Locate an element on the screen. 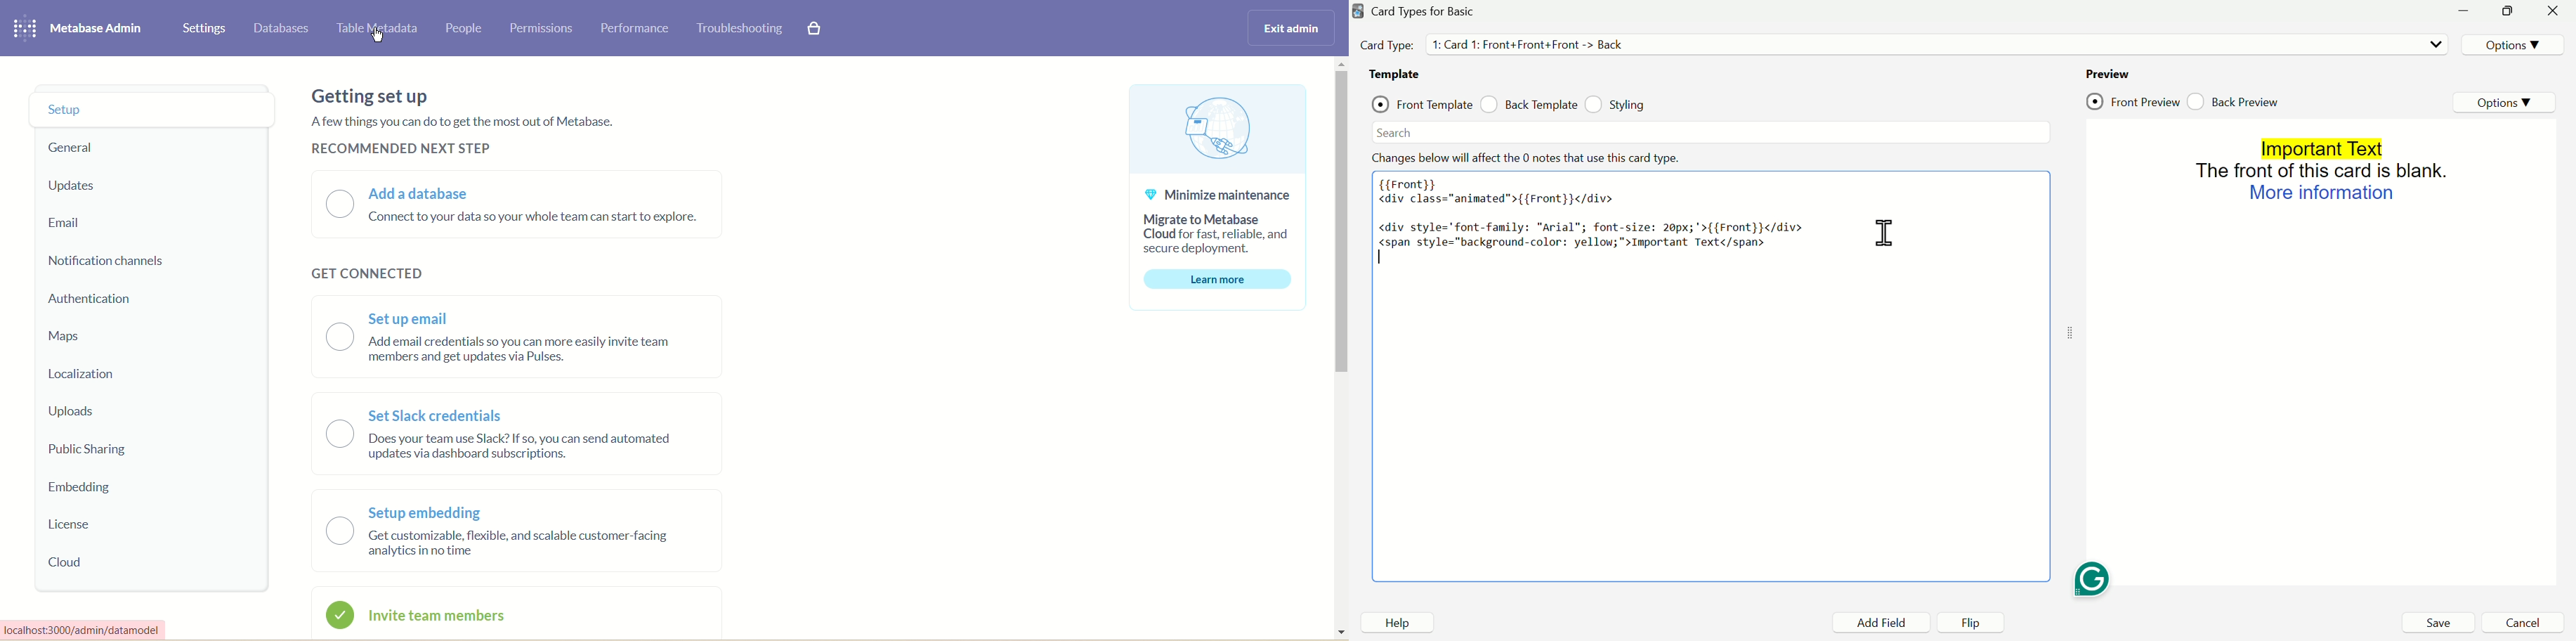  exit admin is located at coordinates (1288, 30).